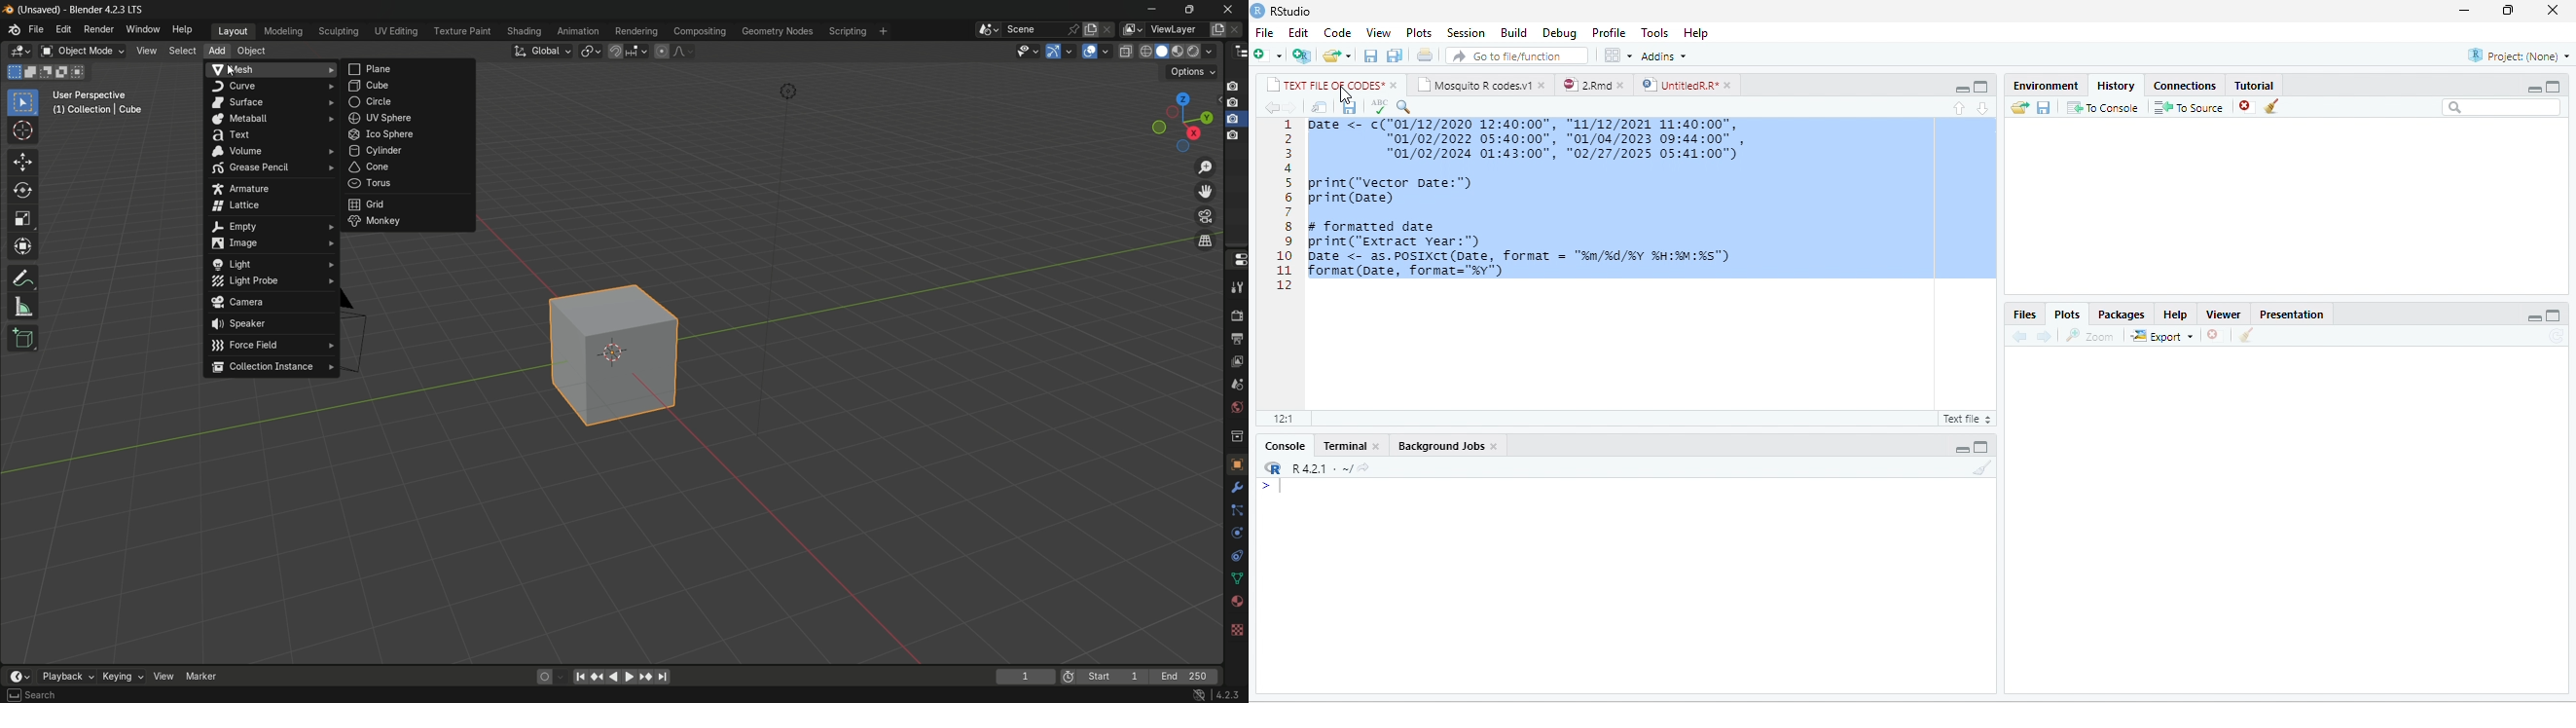 The height and width of the screenshot is (728, 2576). What do you see at coordinates (271, 70) in the screenshot?
I see `mesh` at bounding box center [271, 70].